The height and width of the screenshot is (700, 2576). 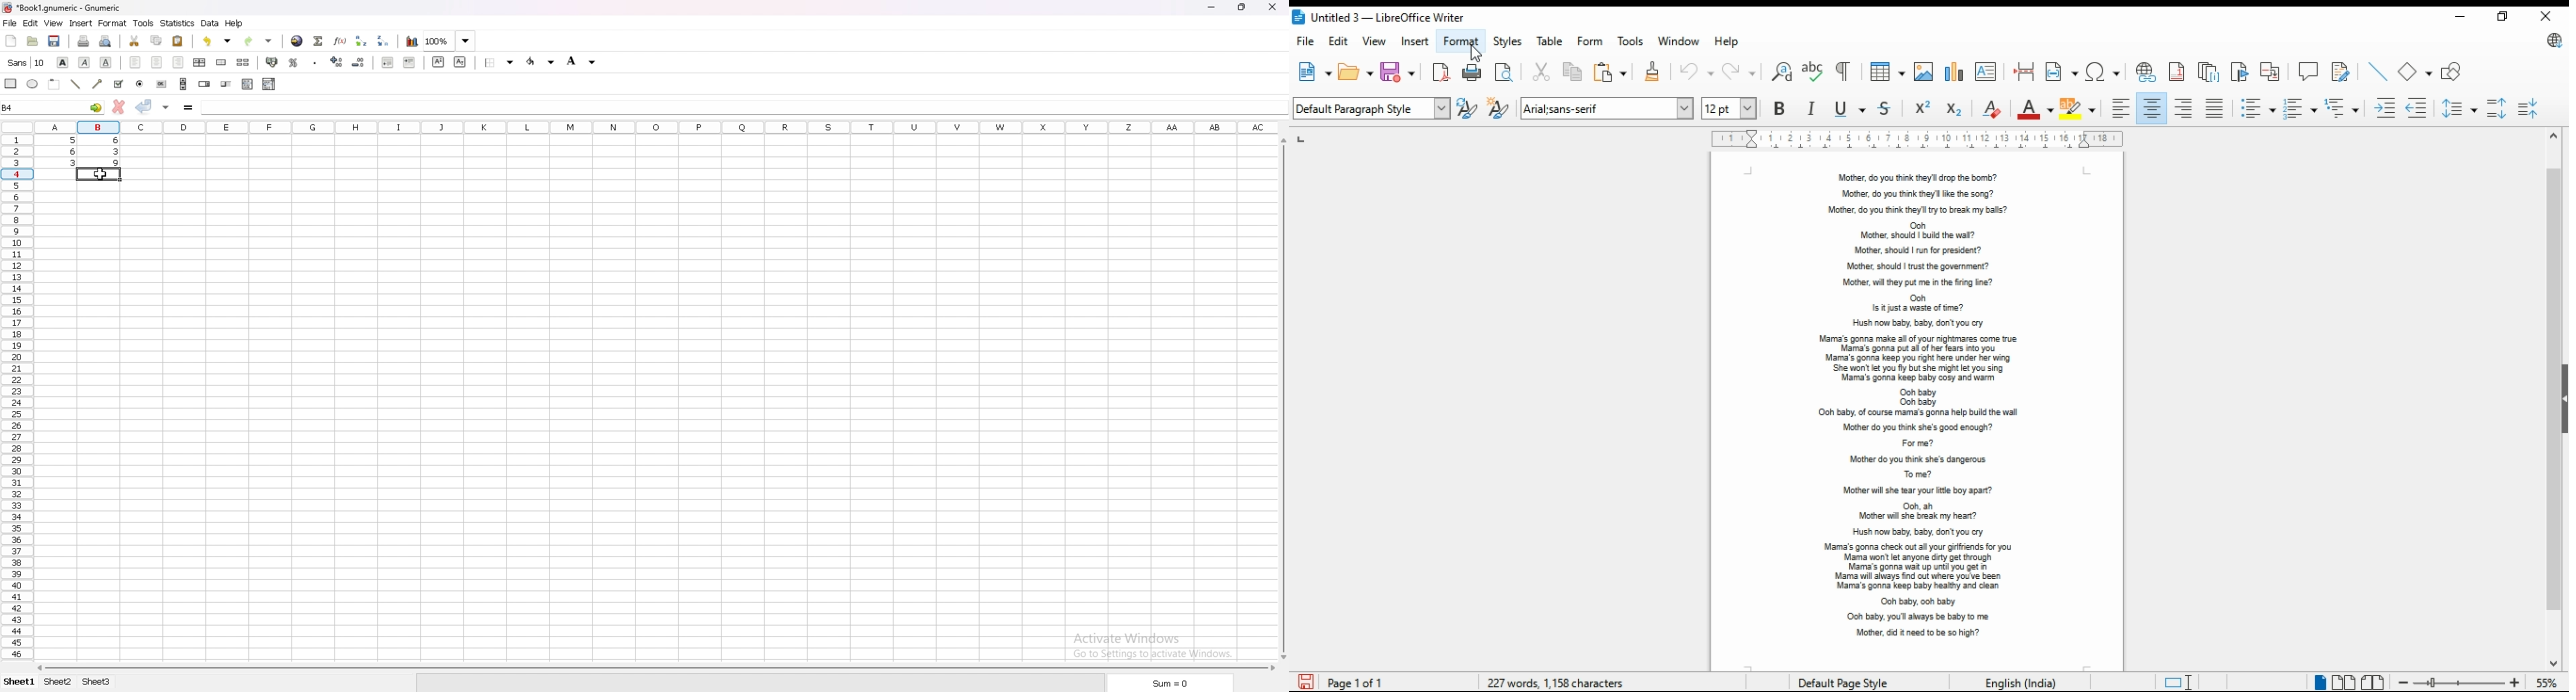 I want to click on minimize, so click(x=1212, y=7).